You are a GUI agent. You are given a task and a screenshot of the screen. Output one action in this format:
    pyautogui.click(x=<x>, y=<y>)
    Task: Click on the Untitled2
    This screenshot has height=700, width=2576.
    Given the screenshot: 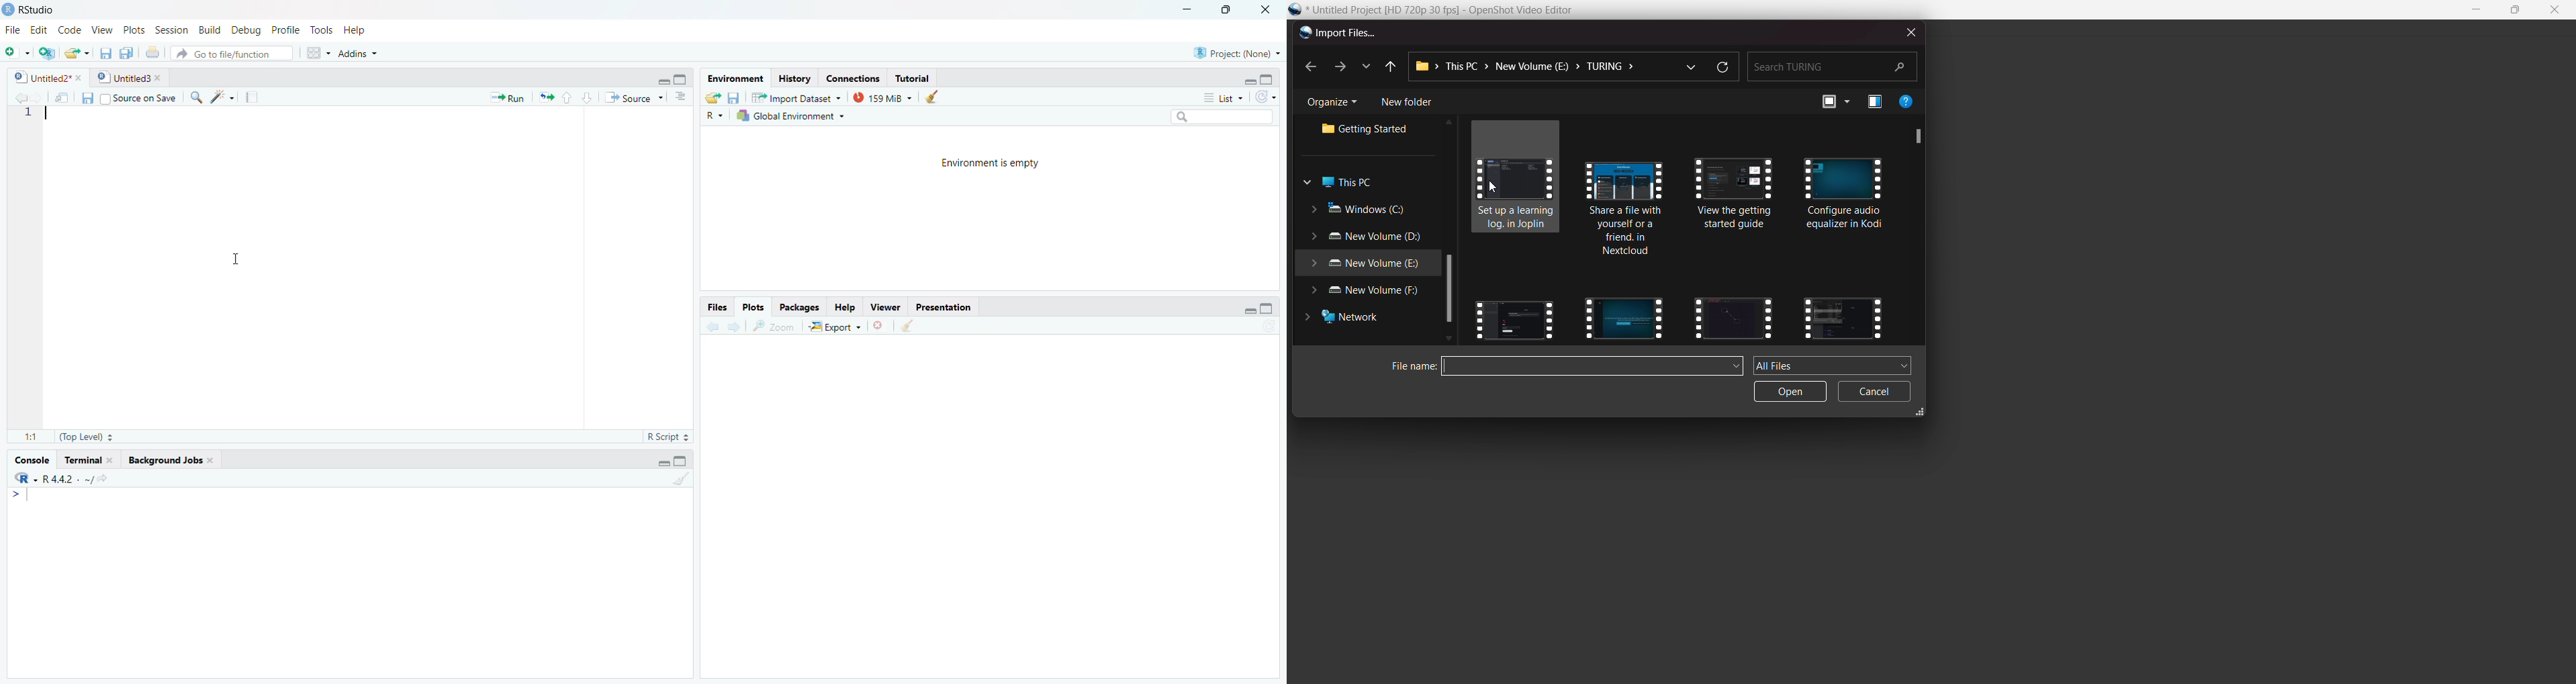 What is the action you would take?
    pyautogui.click(x=47, y=77)
    